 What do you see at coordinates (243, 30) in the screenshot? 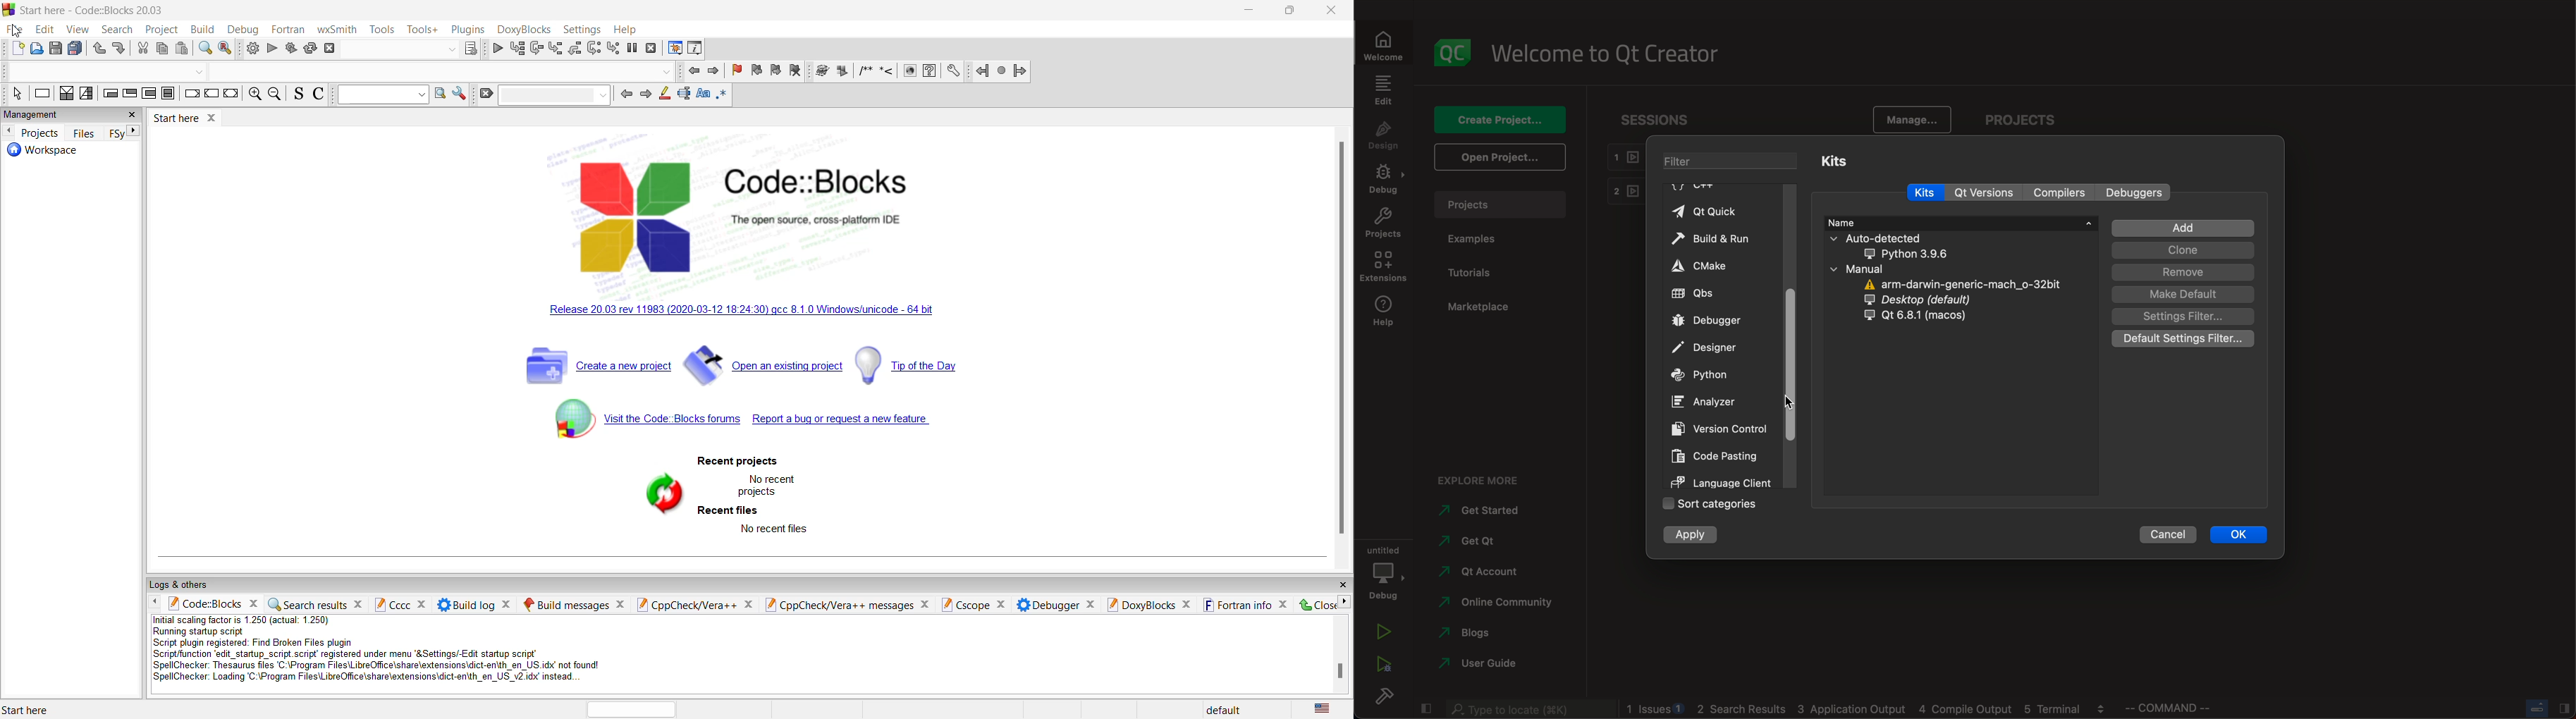
I see `debug` at bounding box center [243, 30].